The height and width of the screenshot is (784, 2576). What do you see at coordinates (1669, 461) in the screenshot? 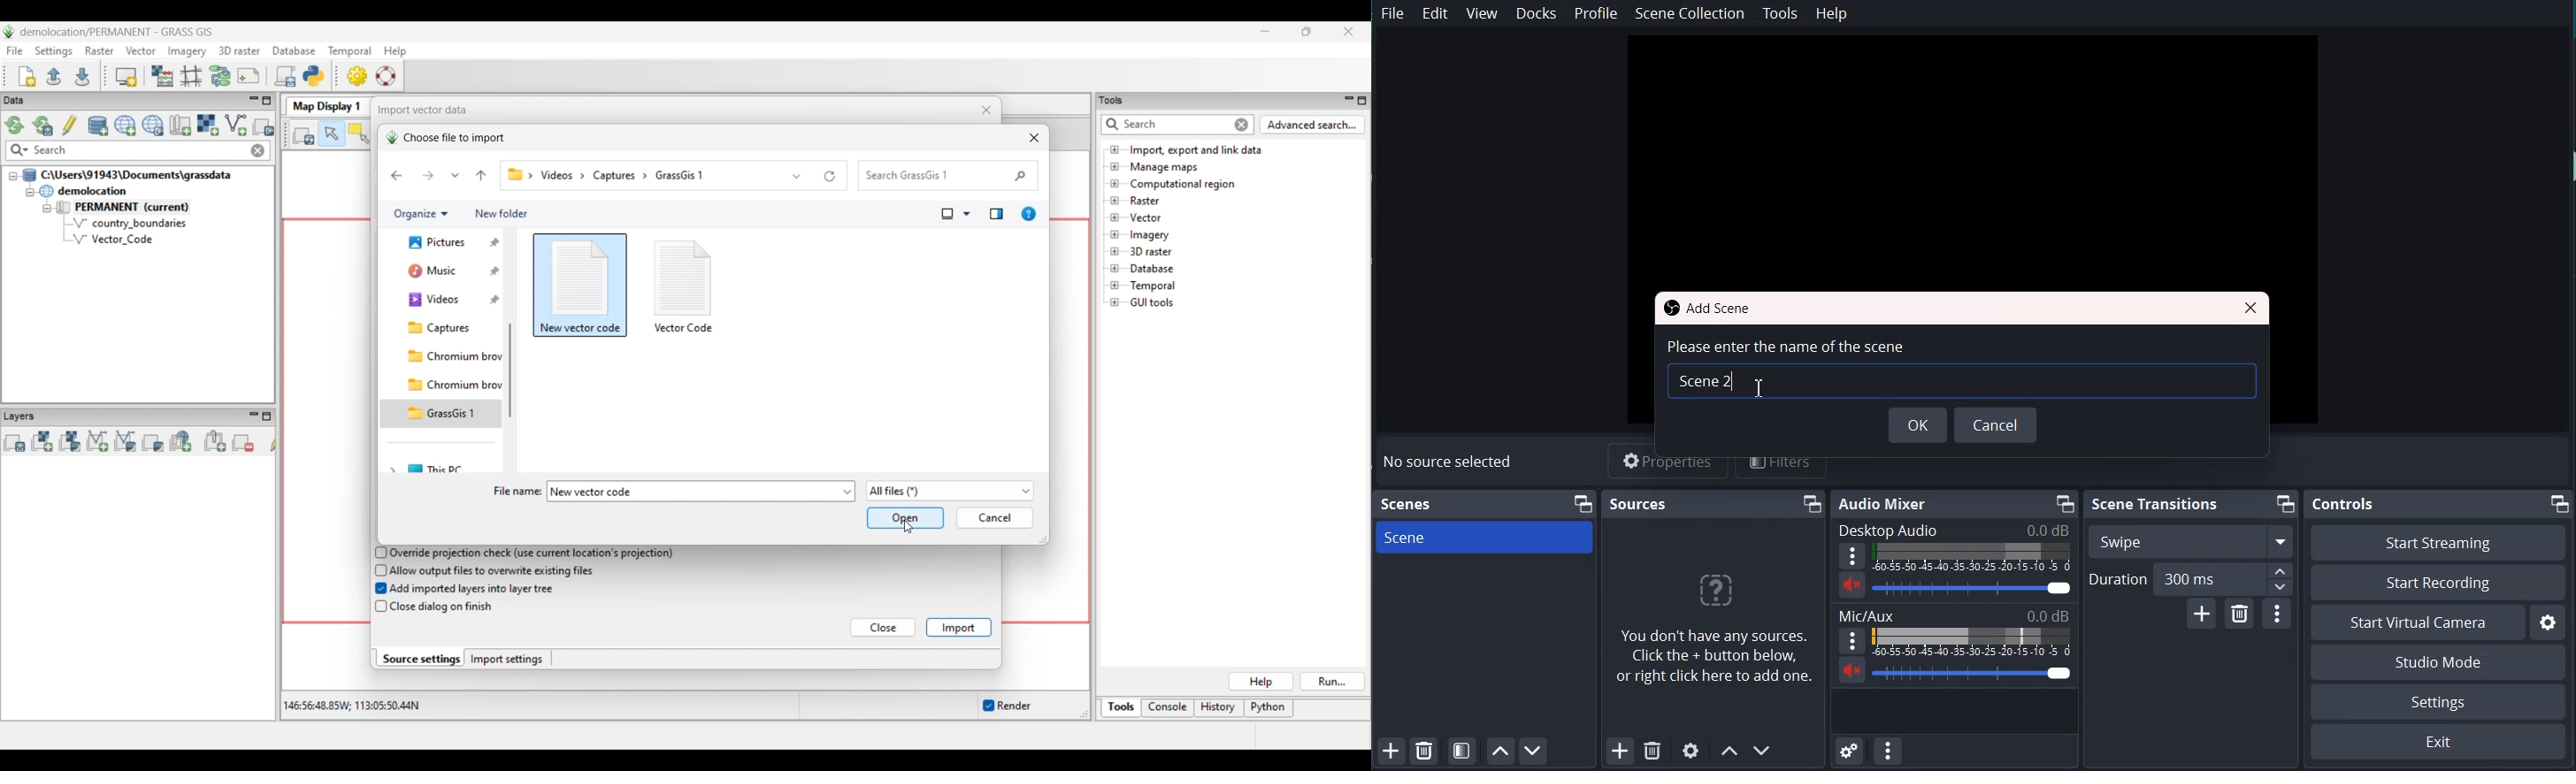
I see `Properties` at bounding box center [1669, 461].